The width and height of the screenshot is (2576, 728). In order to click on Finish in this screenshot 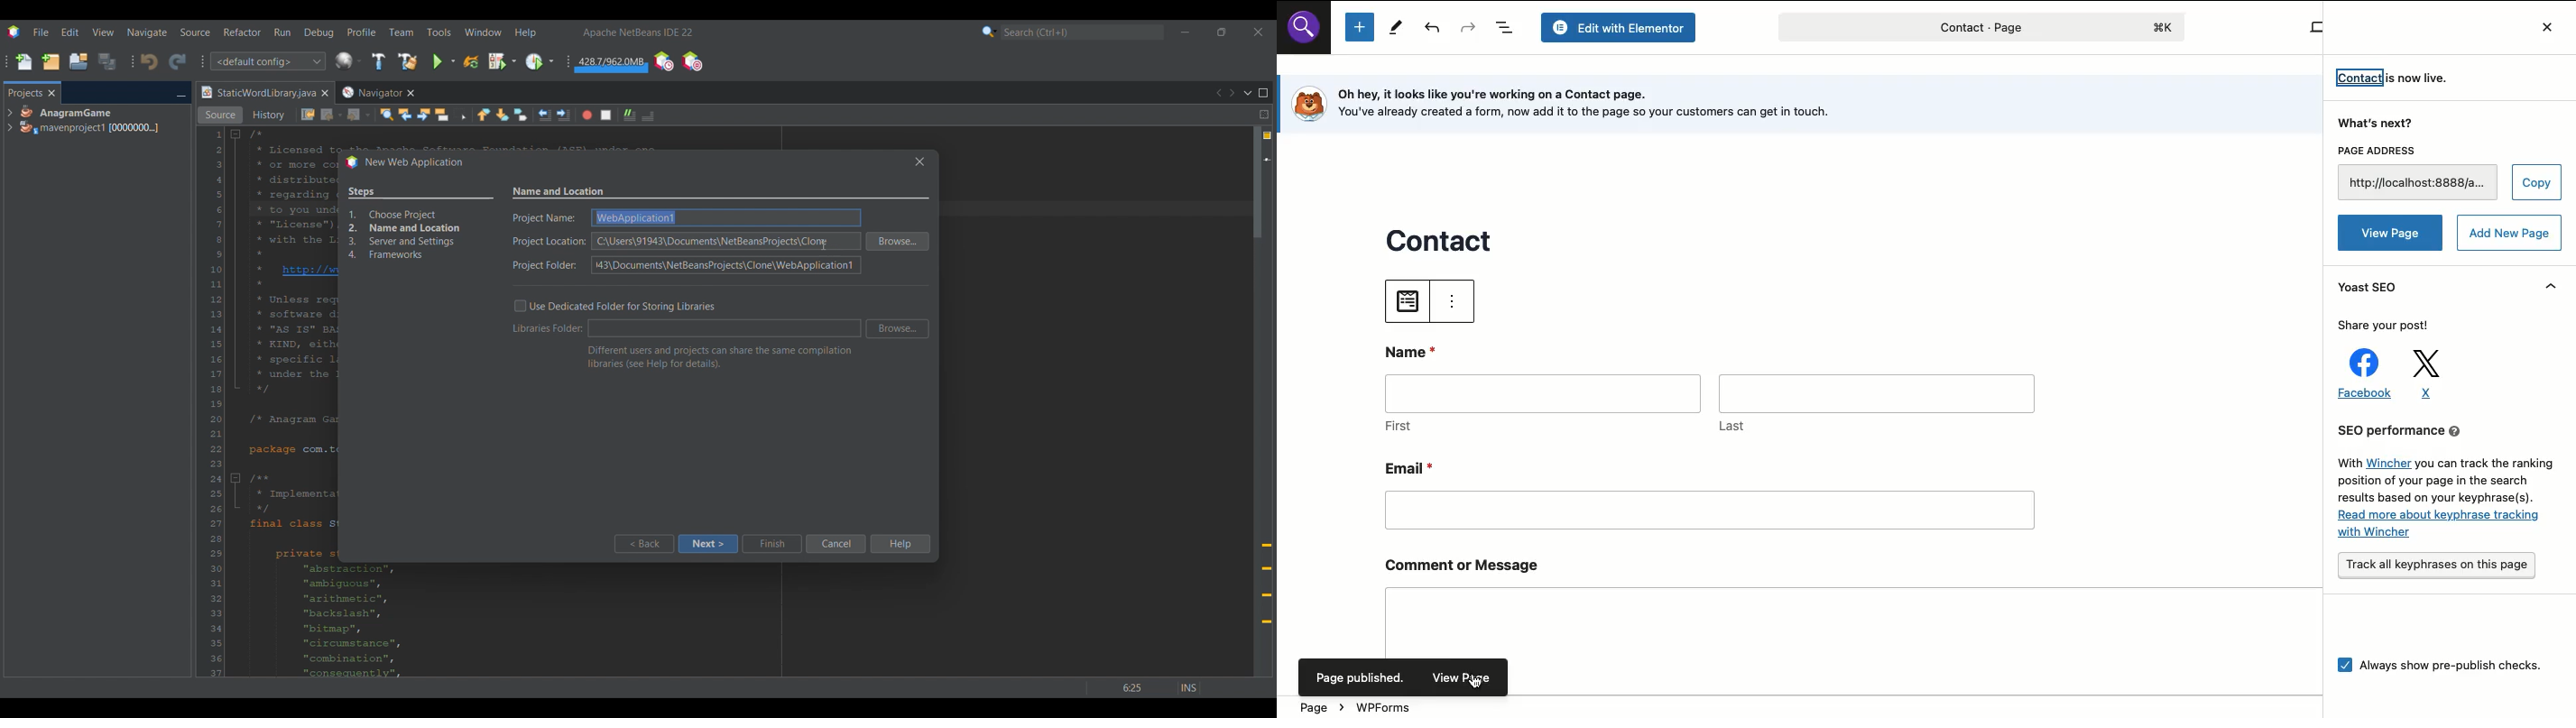, I will do `click(771, 544)`.